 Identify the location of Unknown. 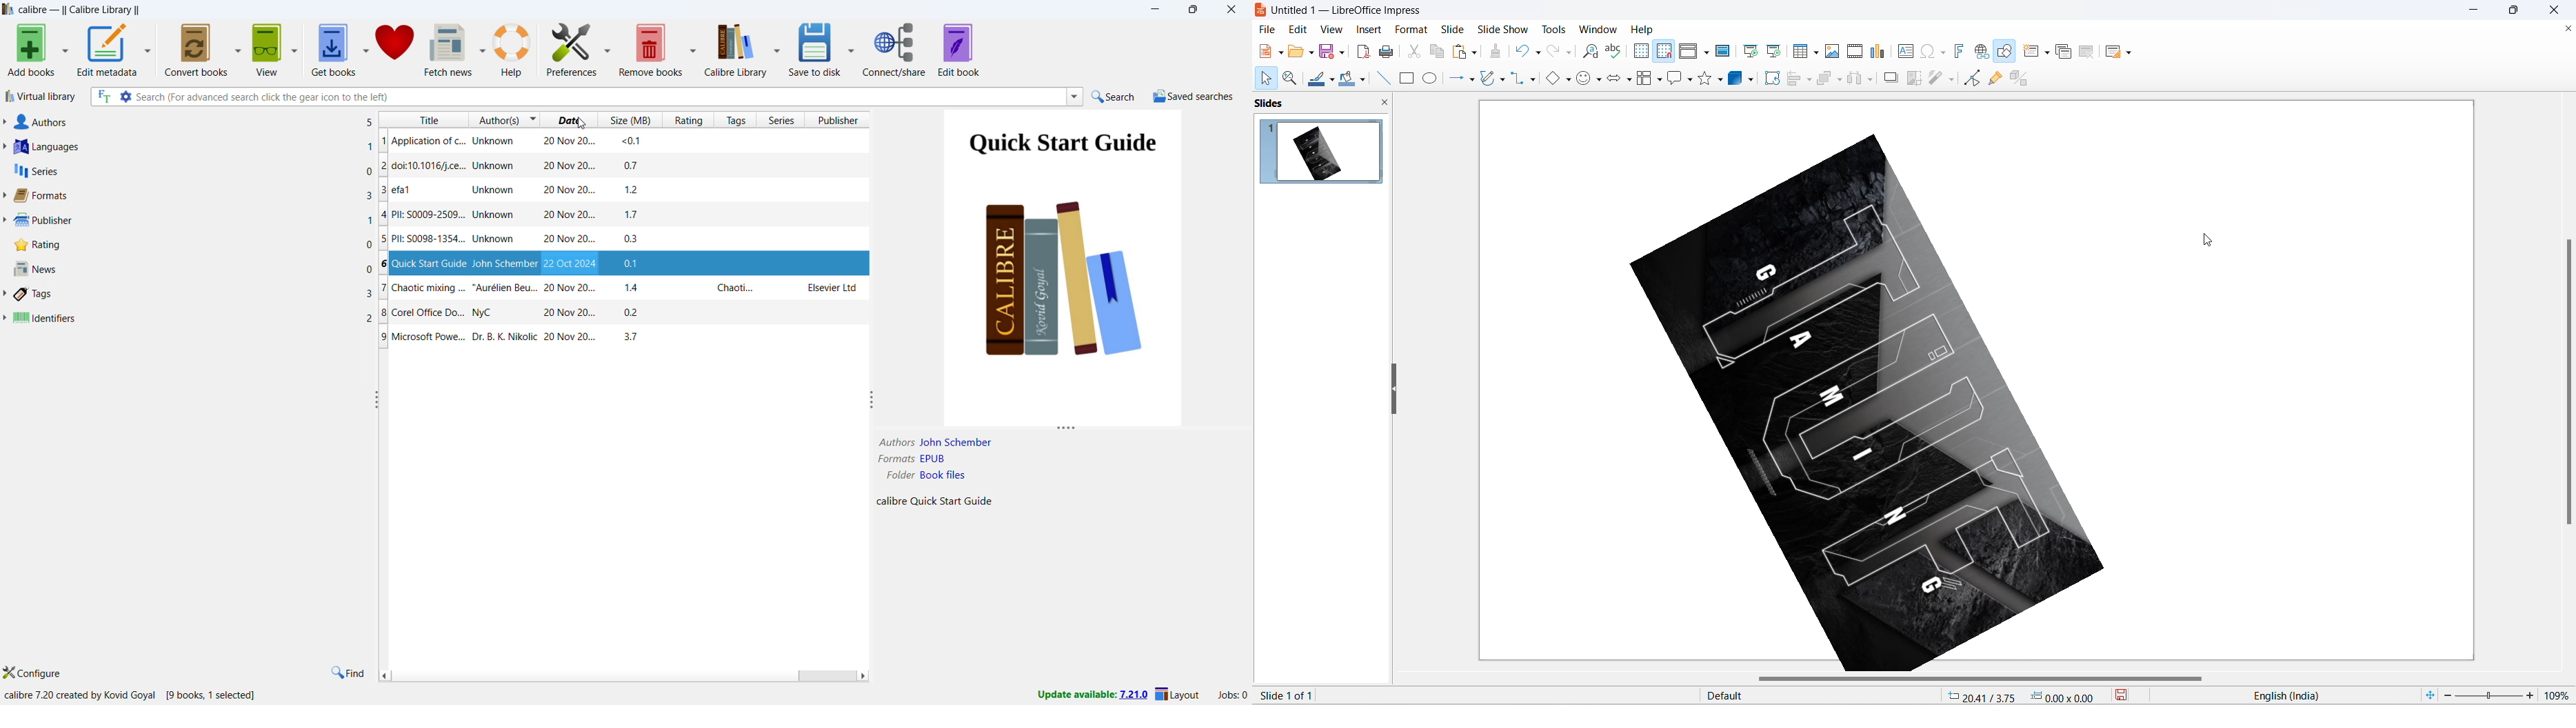
(492, 191).